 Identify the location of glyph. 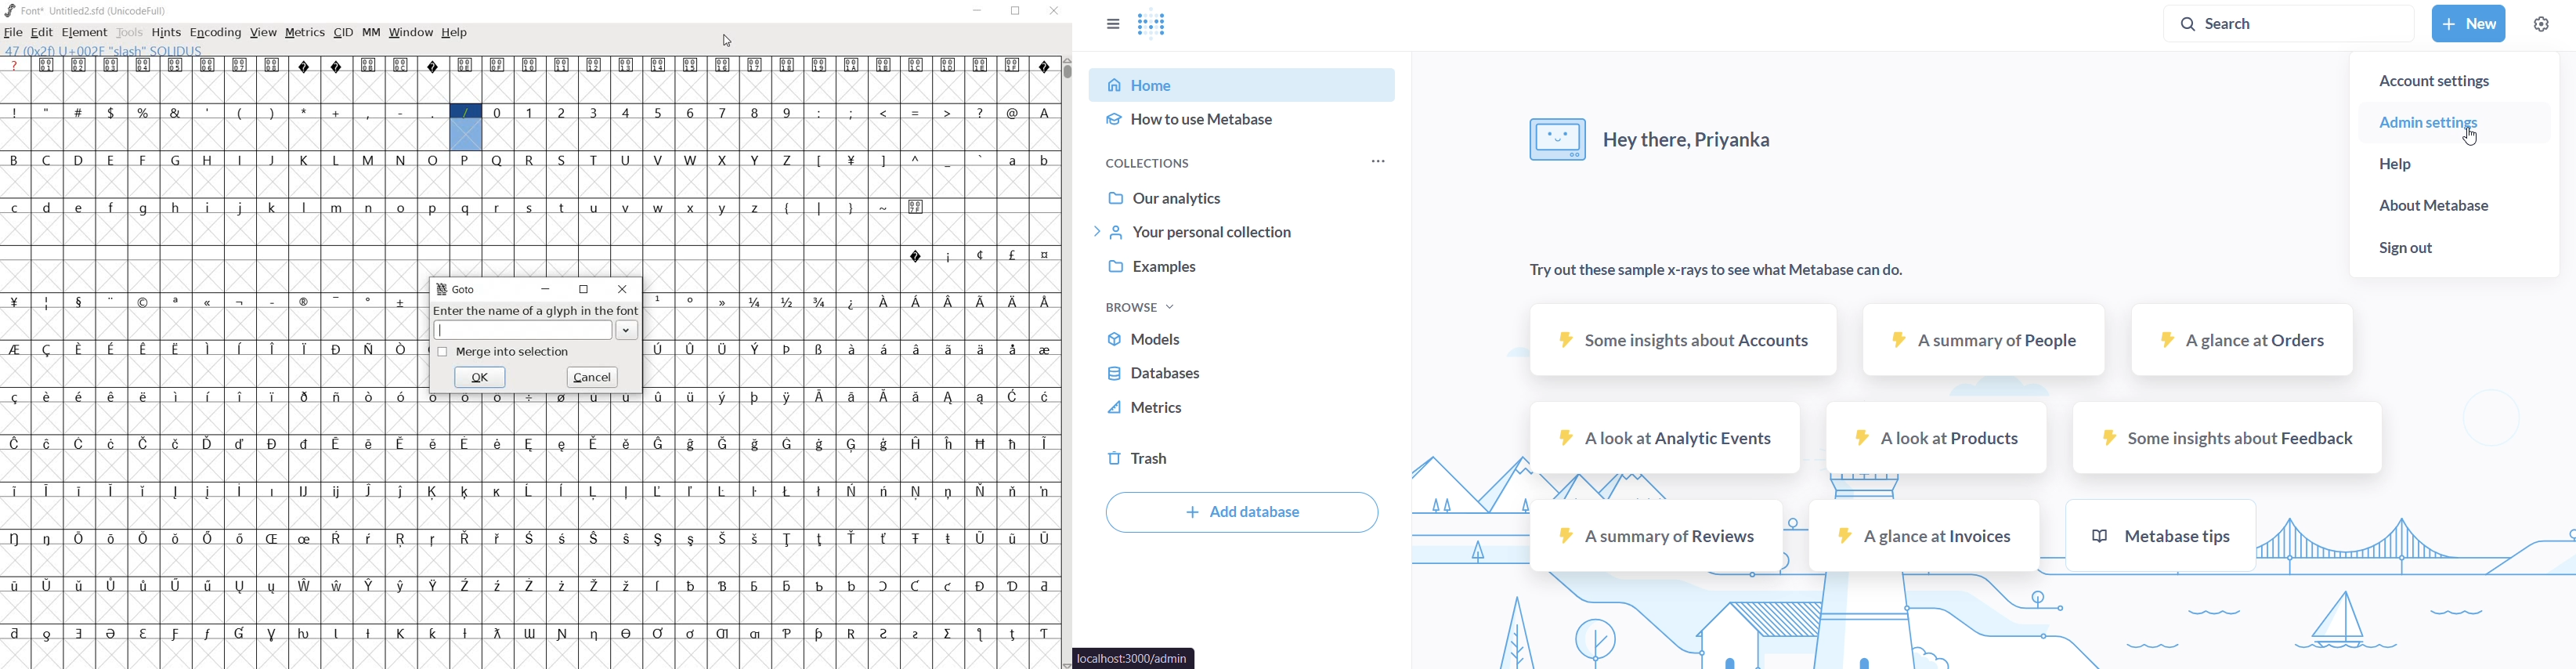
(207, 492).